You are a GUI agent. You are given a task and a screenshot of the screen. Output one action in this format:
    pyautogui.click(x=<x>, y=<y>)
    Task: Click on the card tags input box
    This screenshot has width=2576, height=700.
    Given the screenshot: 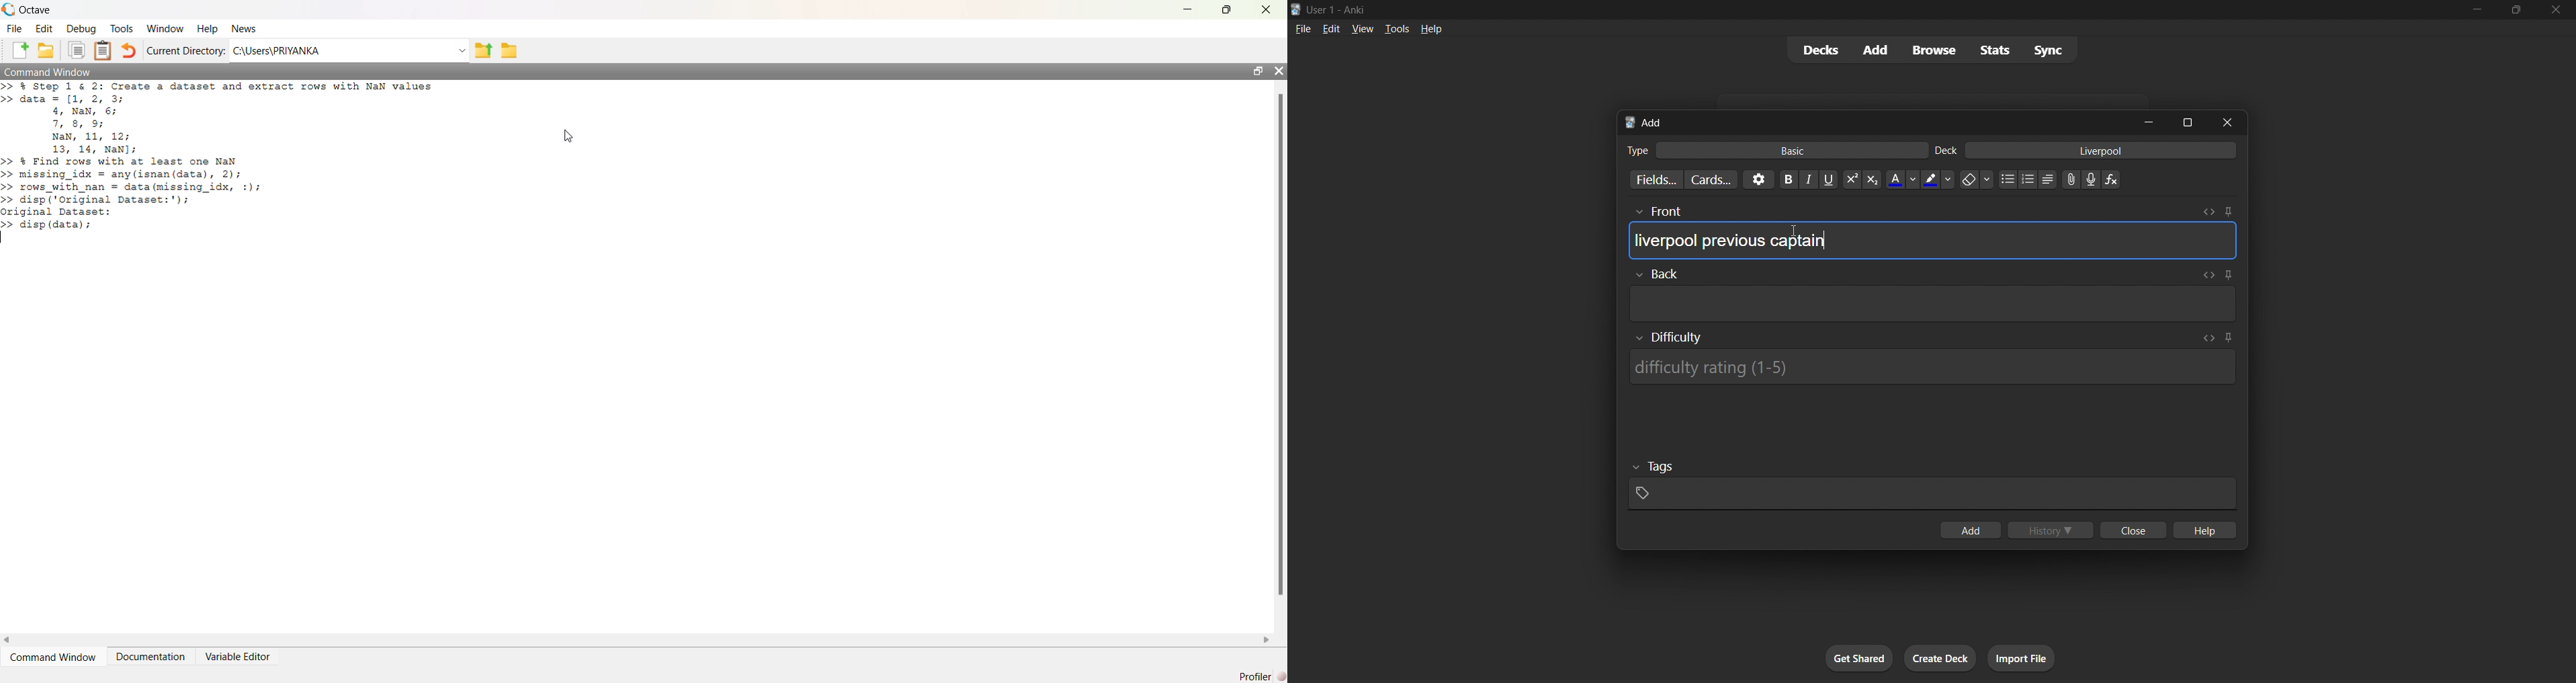 What is the action you would take?
    pyautogui.click(x=1932, y=481)
    